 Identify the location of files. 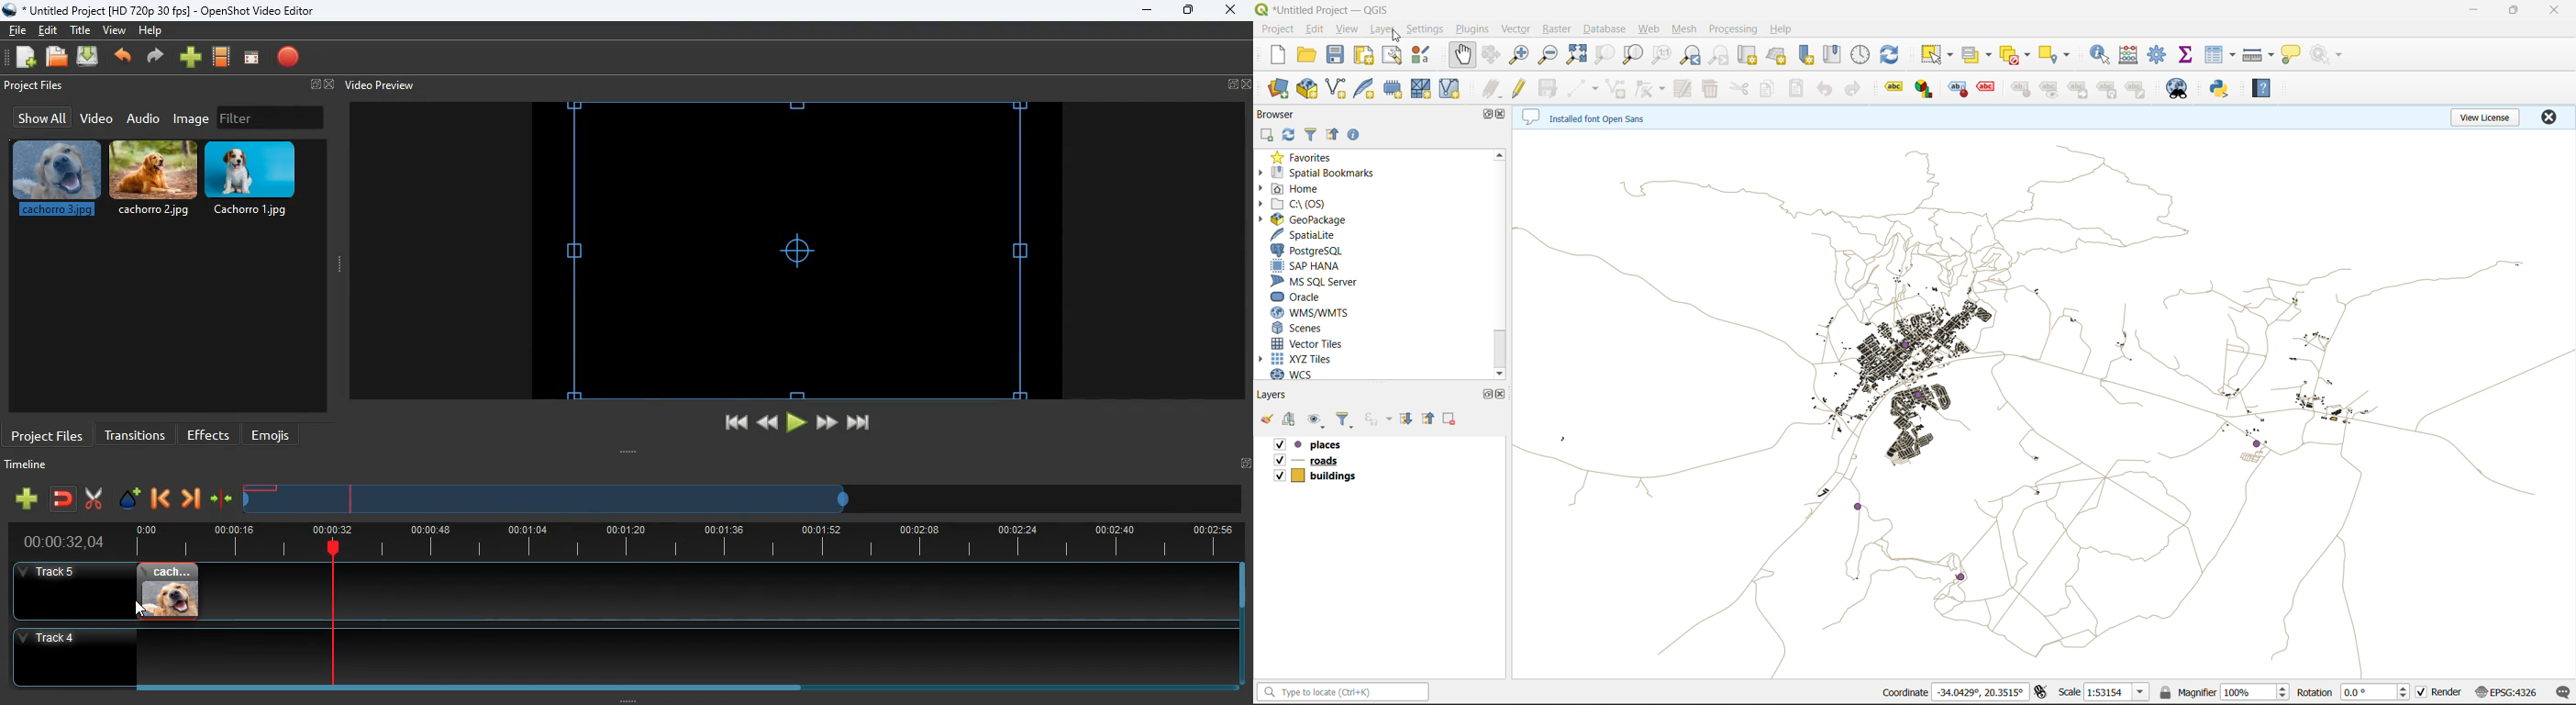
(58, 58).